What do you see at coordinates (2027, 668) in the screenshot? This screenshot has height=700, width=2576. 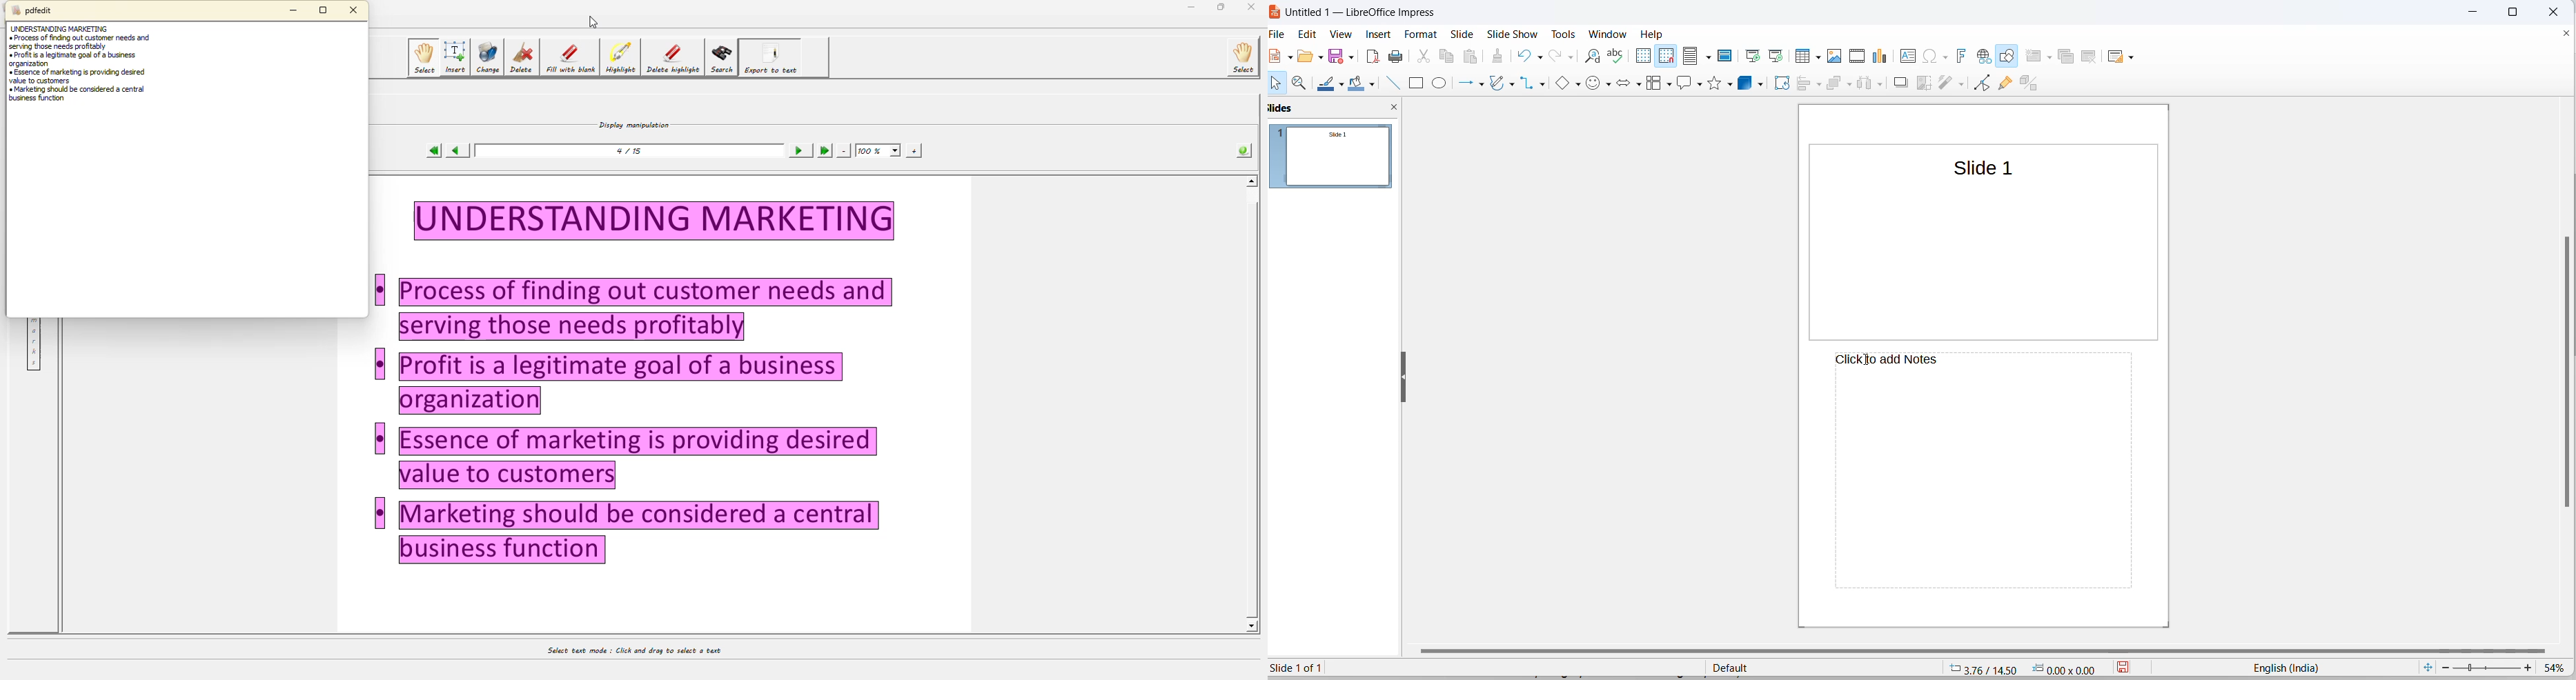 I see `cursor and selection coordinates` at bounding box center [2027, 668].